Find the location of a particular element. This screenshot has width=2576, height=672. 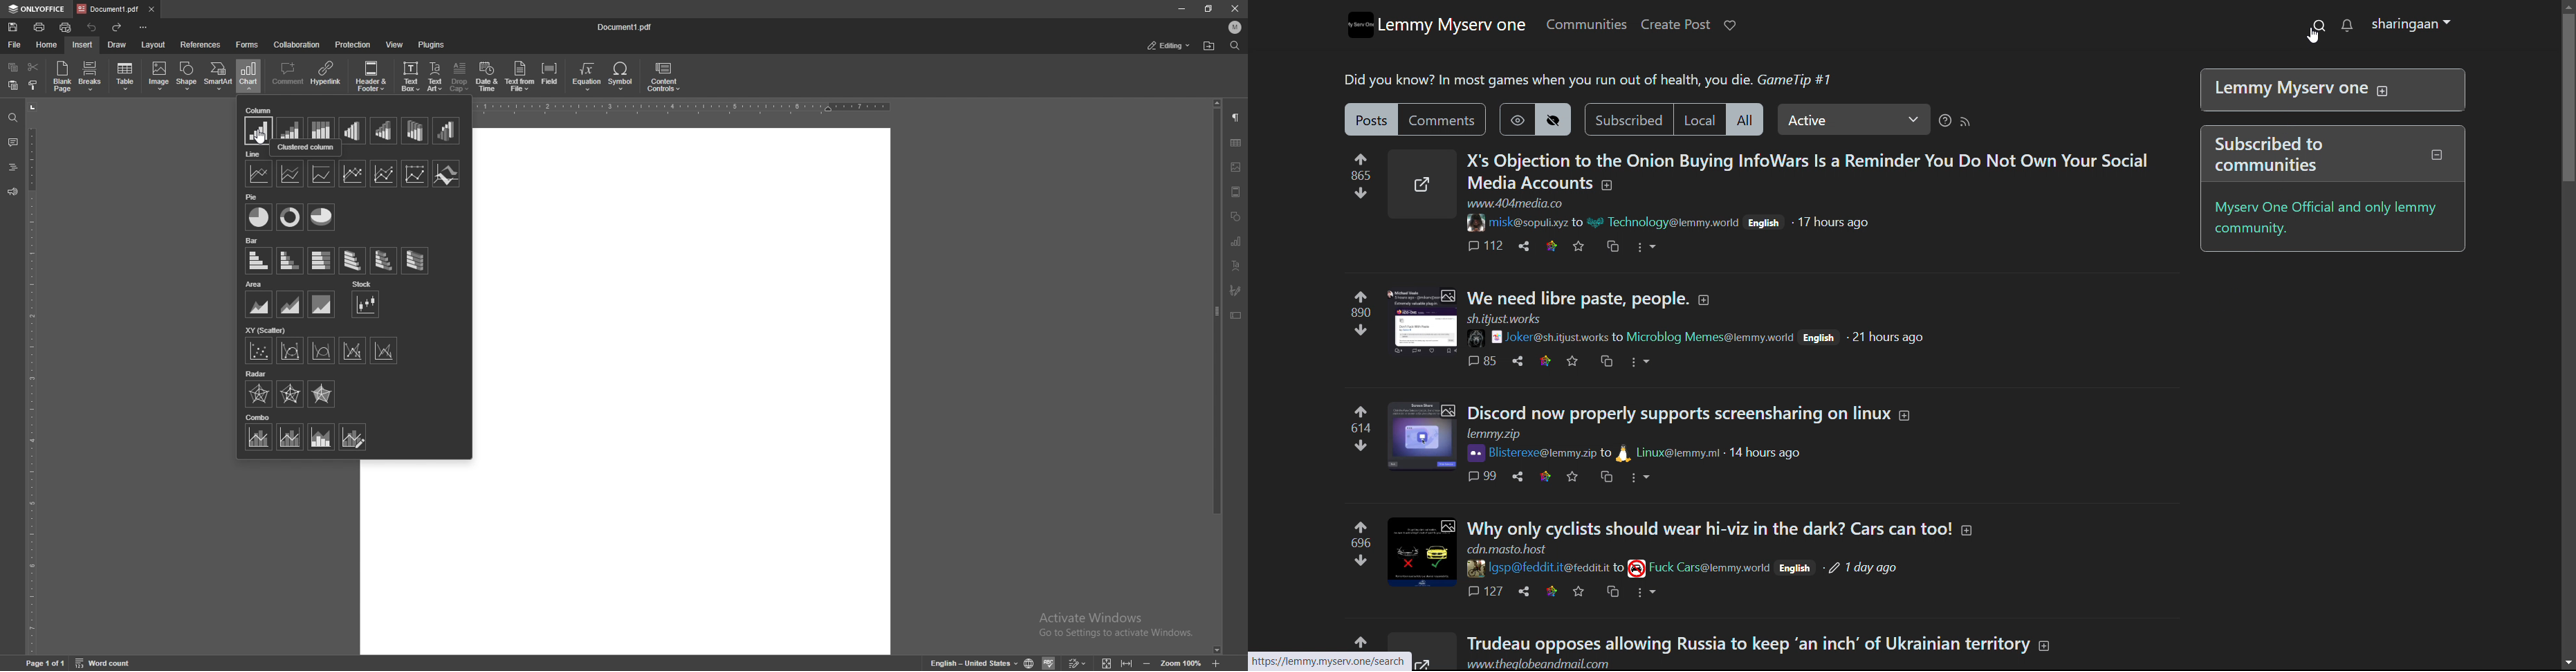

Lemmy Myserv one expand is located at coordinates (2330, 90).